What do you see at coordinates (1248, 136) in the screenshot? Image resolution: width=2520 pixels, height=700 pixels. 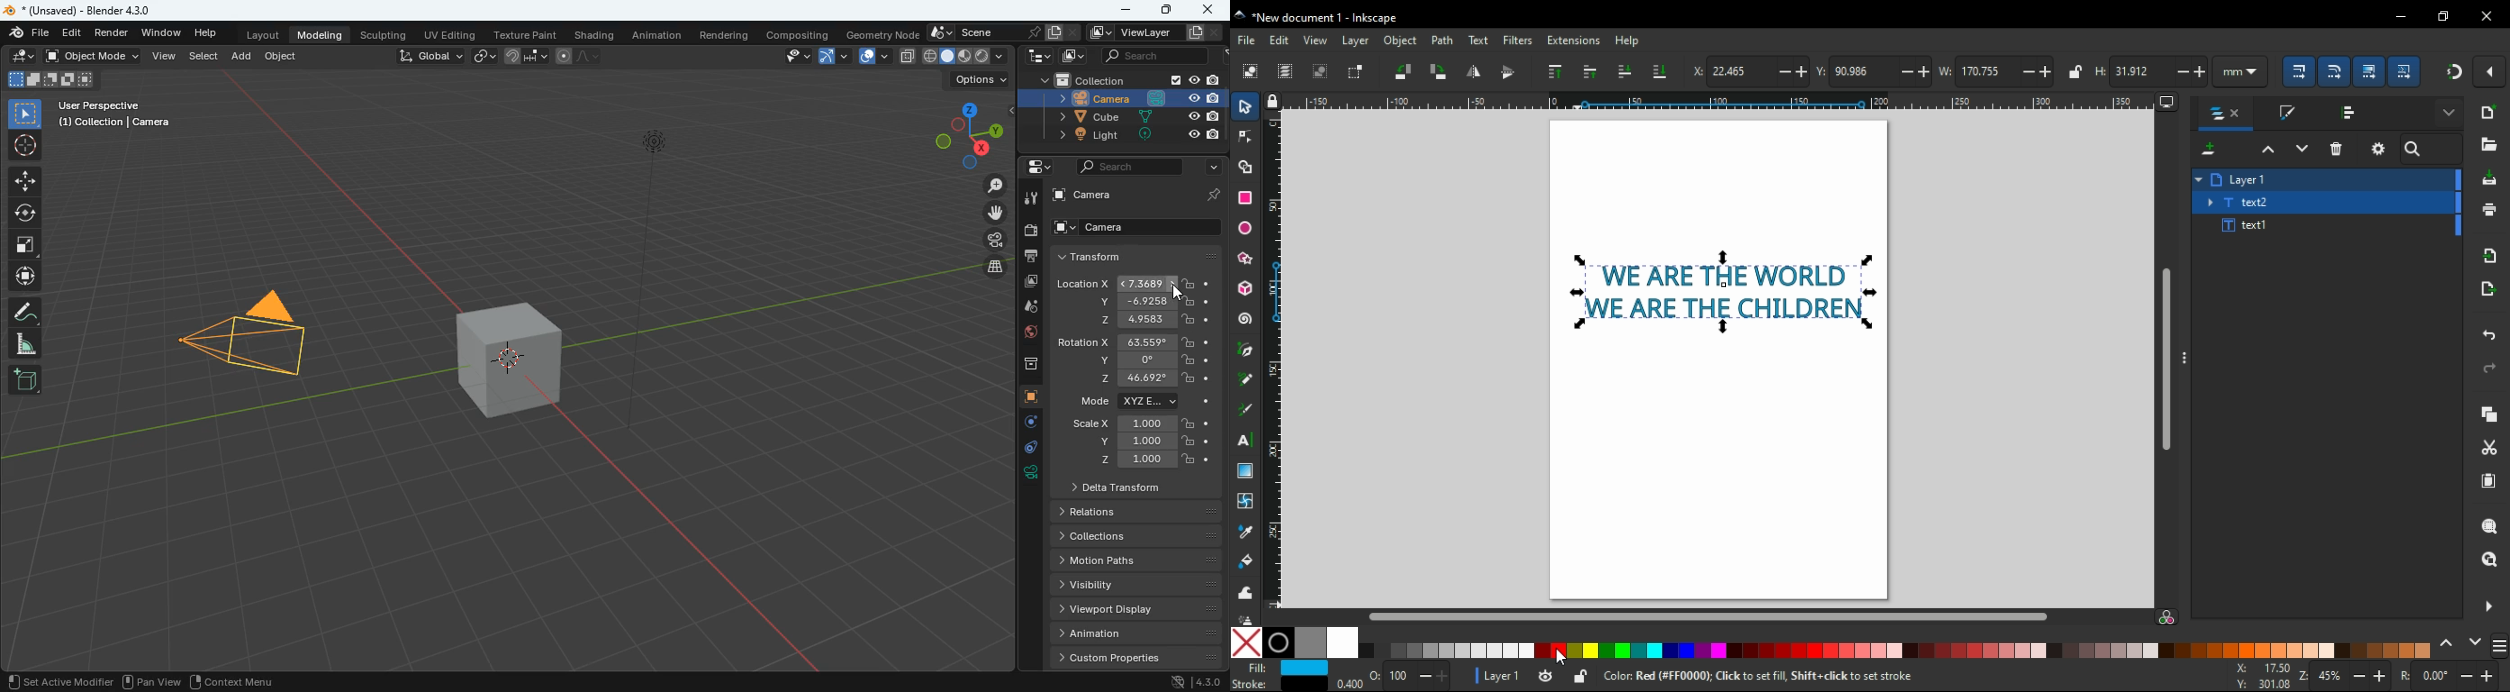 I see `node tool` at bounding box center [1248, 136].